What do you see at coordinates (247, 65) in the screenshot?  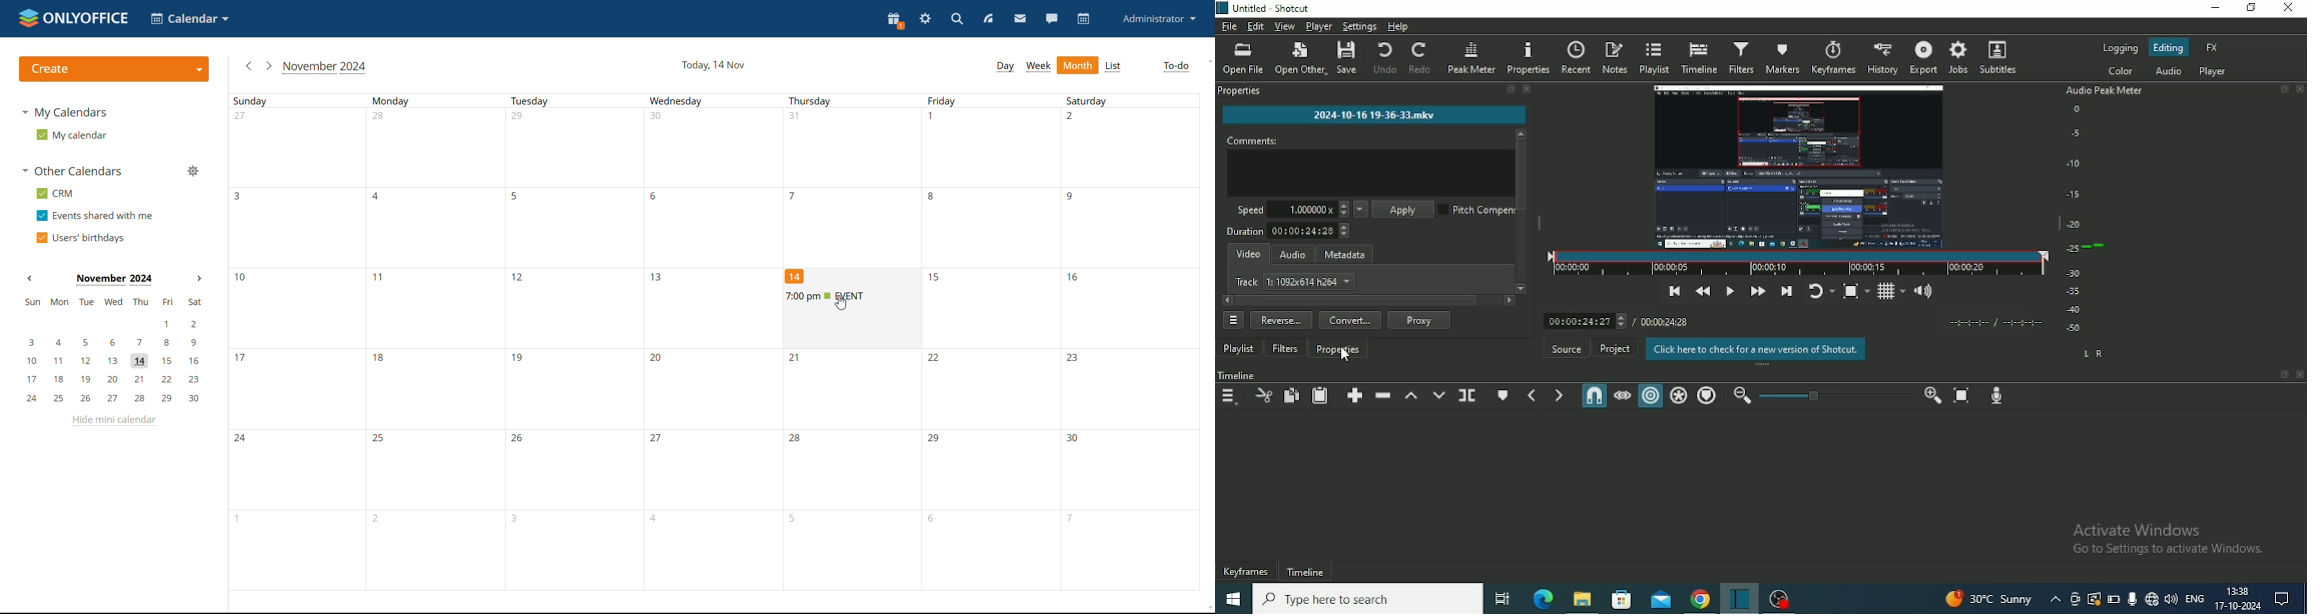 I see `previous month` at bounding box center [247, 65].